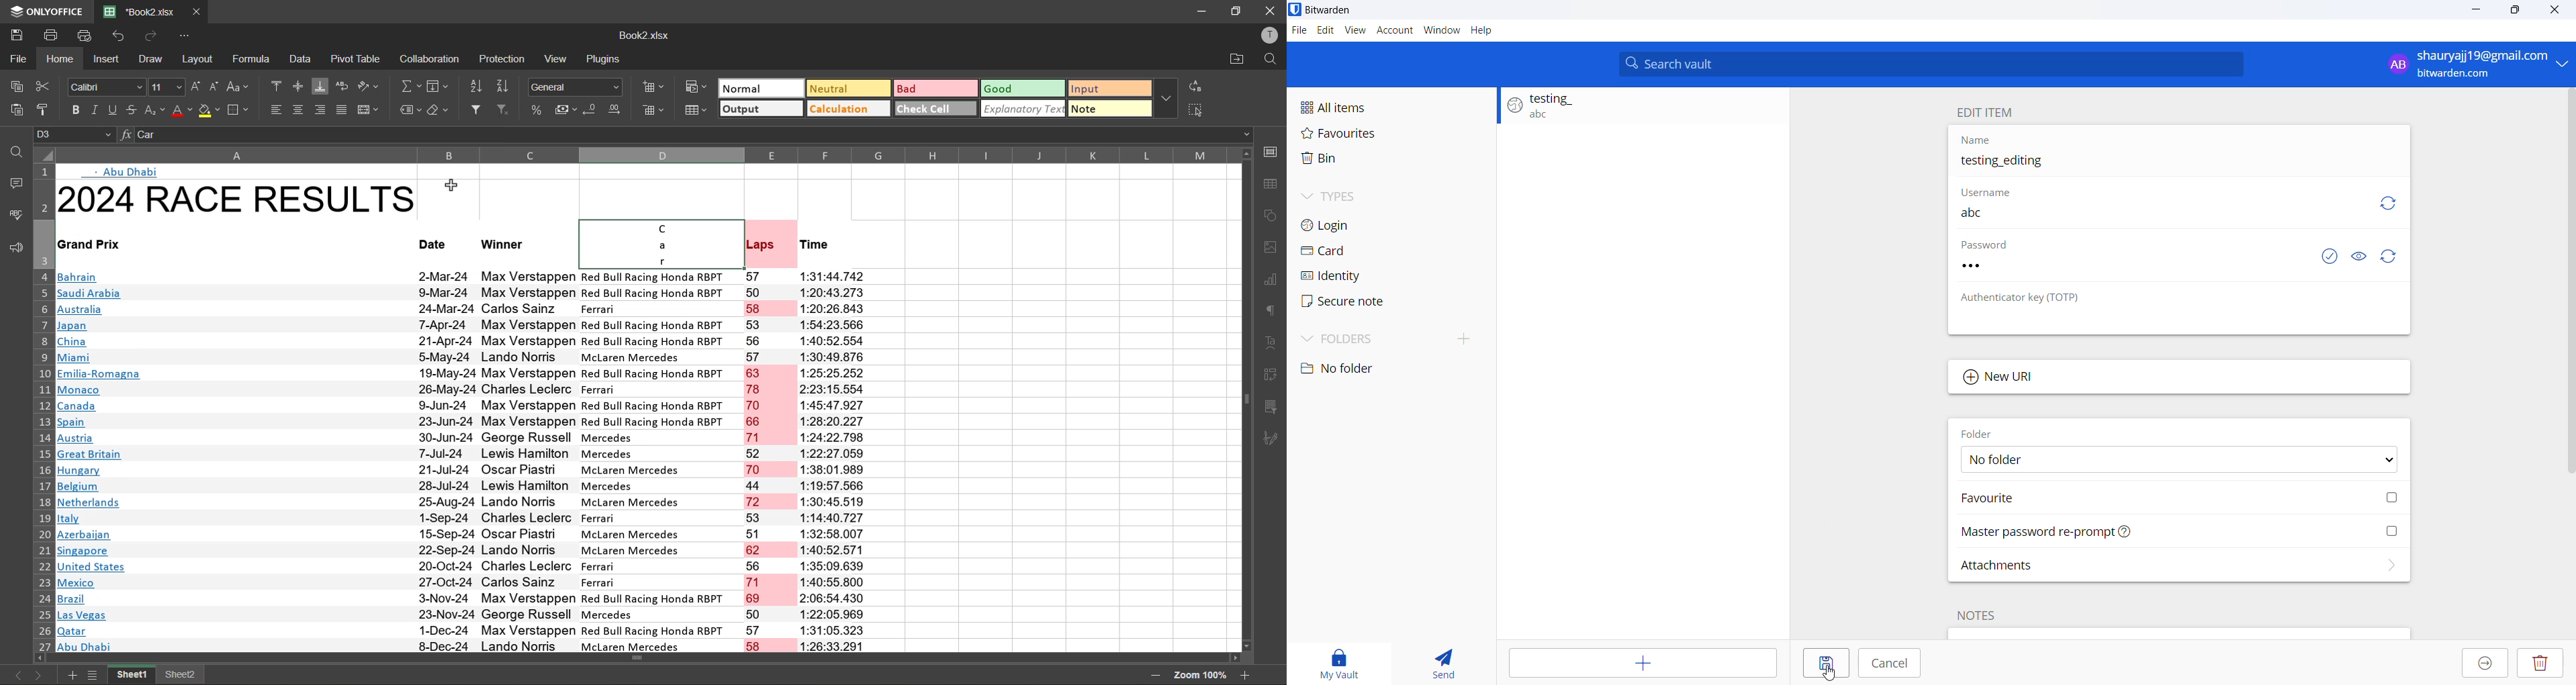  What do you see at coordinates (196, 87) in the screenshot?
I see `increment size` at bounding box center [196, 87].